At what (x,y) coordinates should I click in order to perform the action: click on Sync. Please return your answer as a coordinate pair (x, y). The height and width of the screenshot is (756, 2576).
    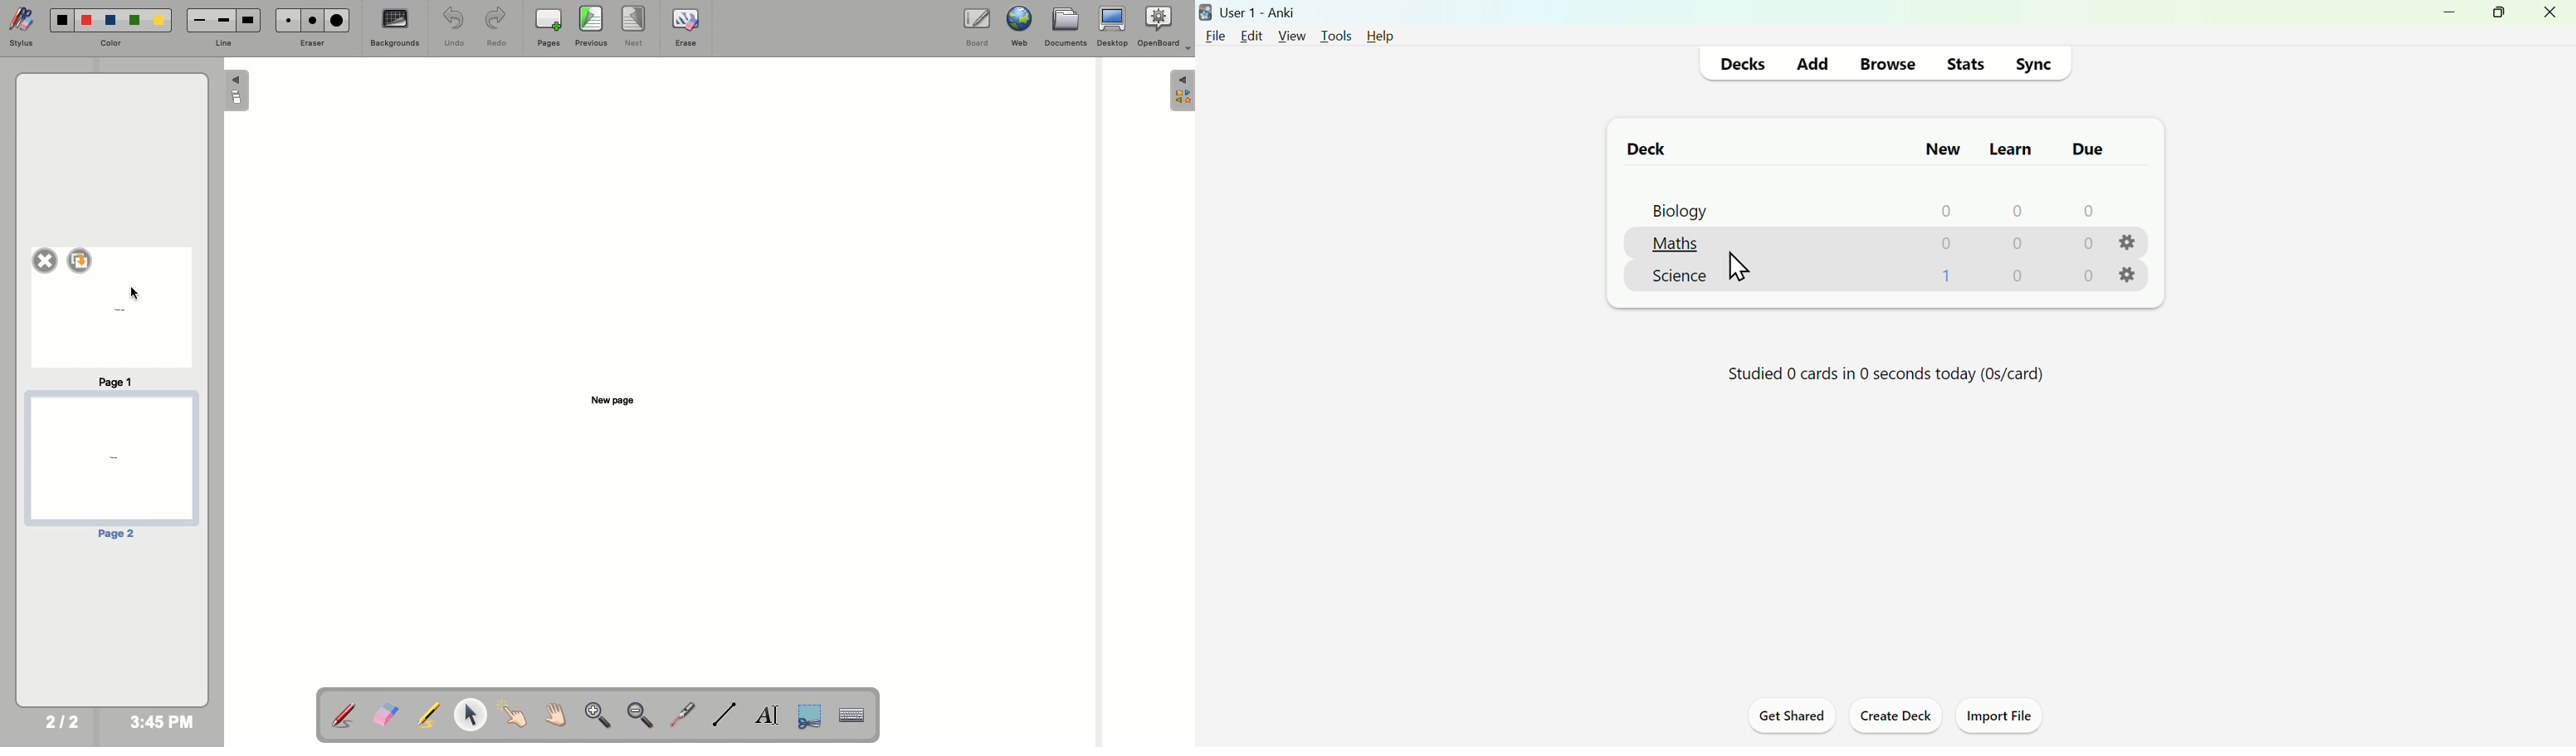
    Looking at the image, I should click on (2038, 62).